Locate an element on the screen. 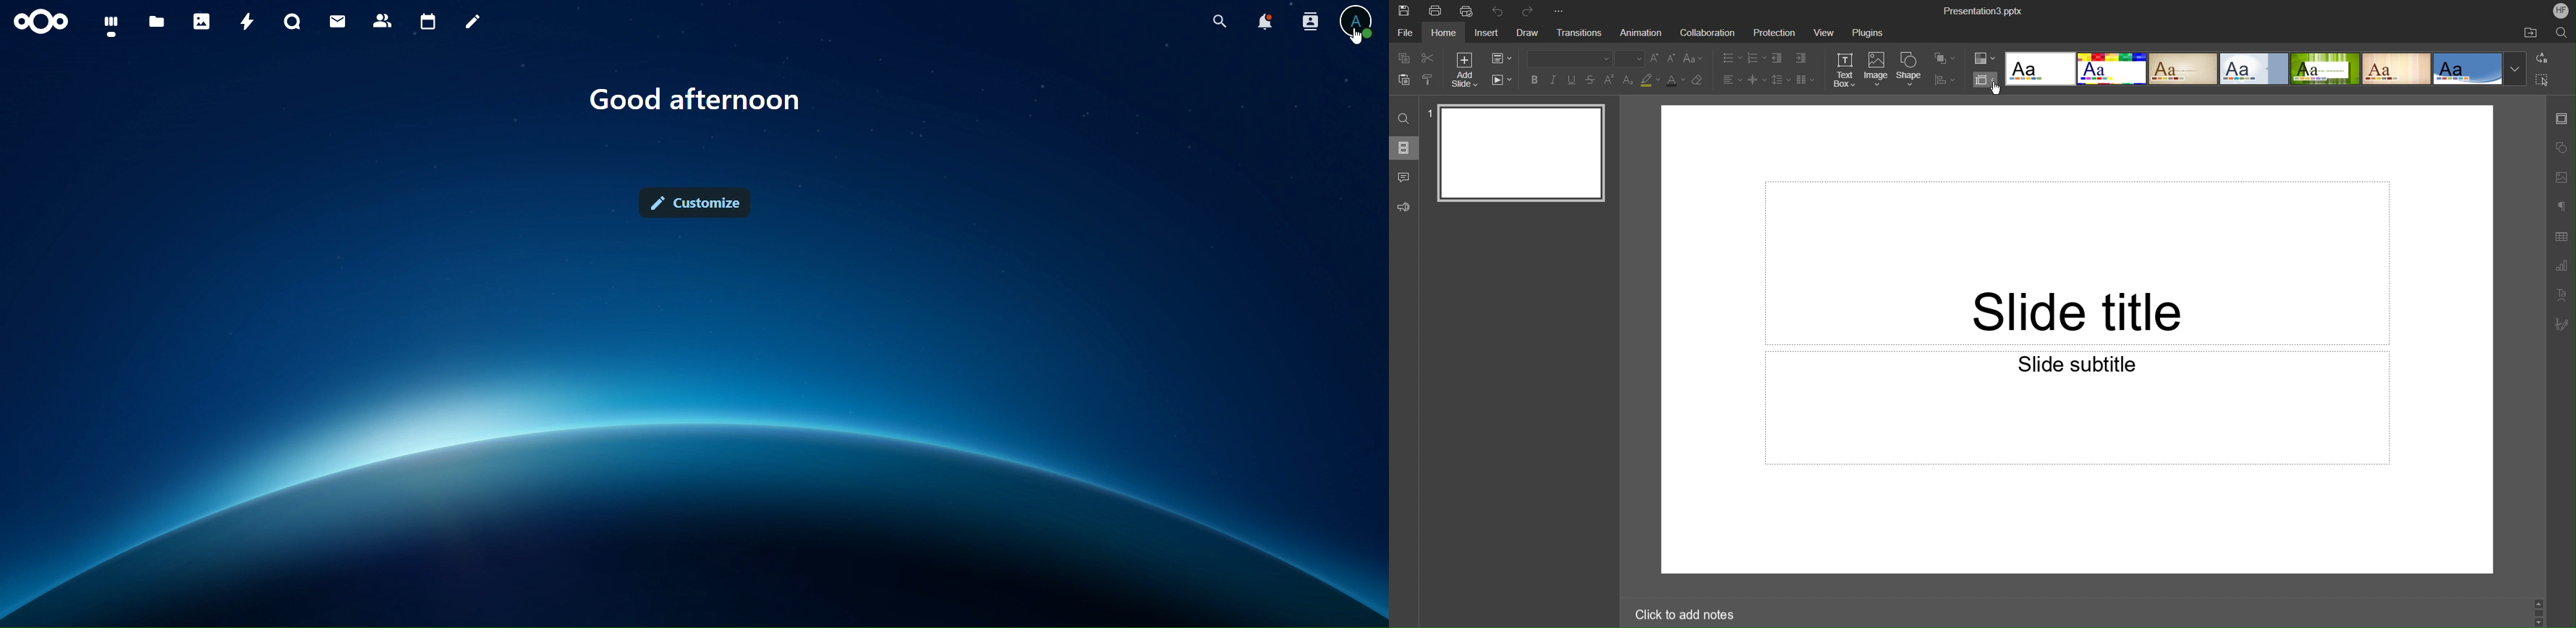 Image resolution: width=2576 pixels, height=644 pixels. Increase Indent is located at coordinates (1801, 59).